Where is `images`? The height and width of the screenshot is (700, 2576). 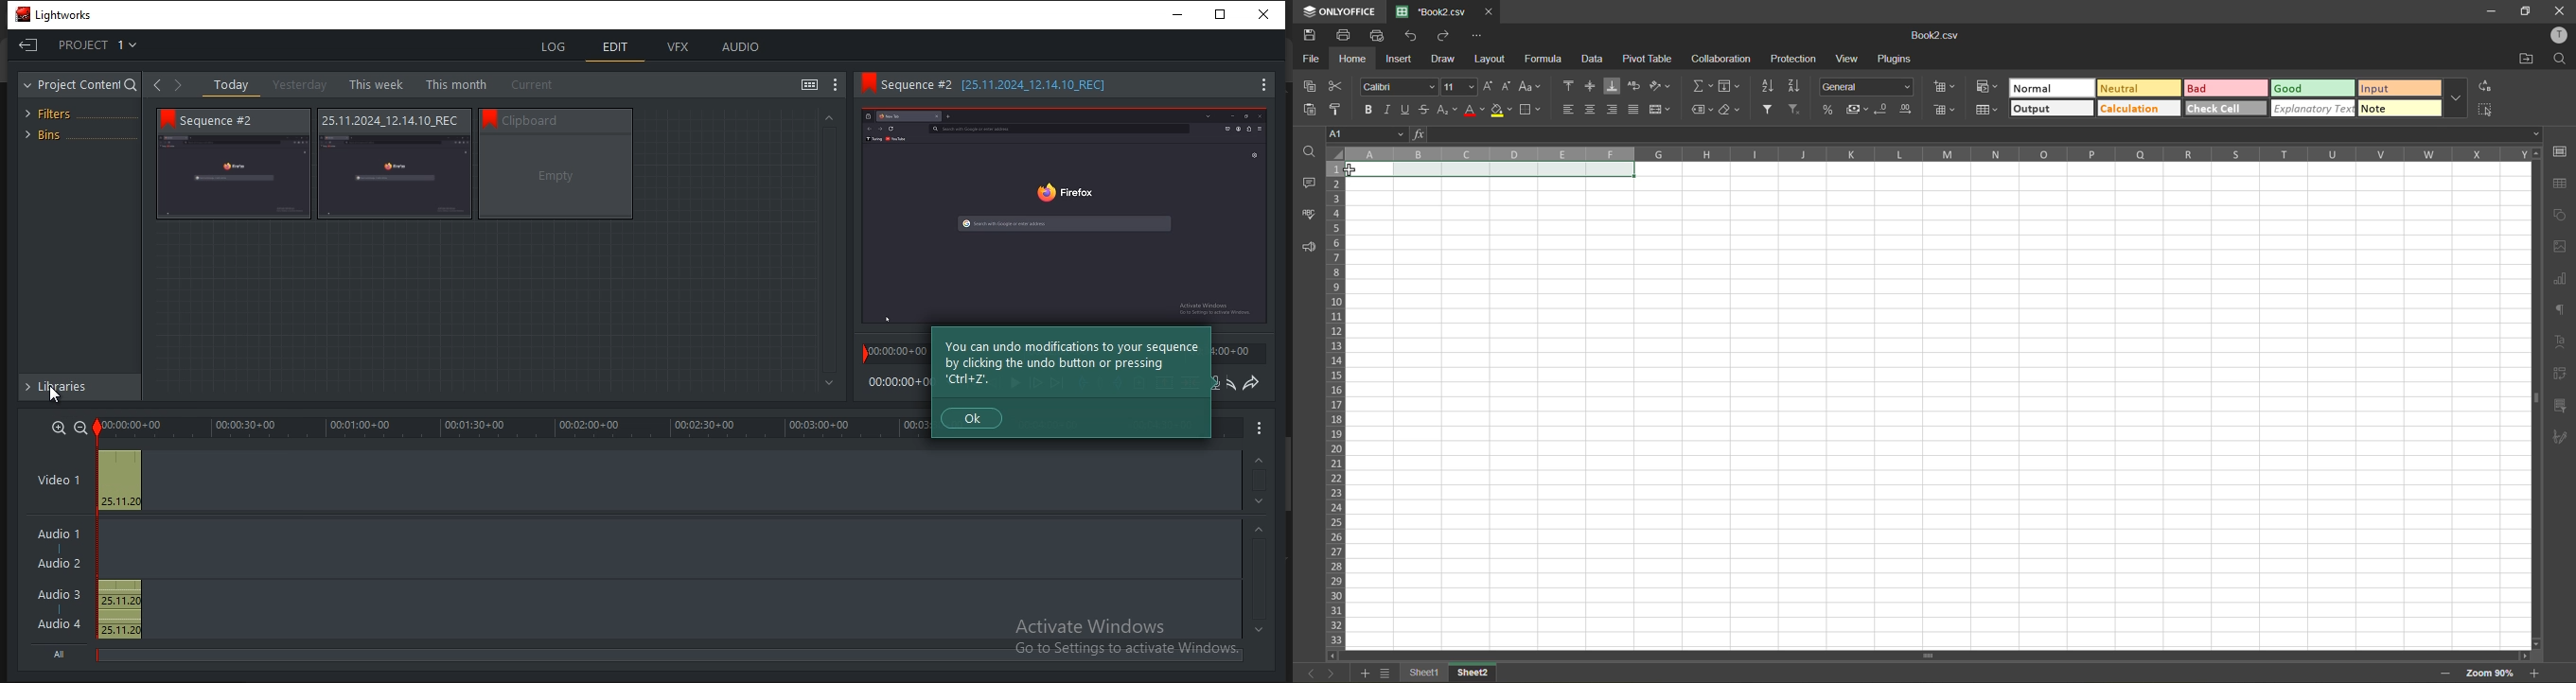
images is located at coordinates (2561, 247).